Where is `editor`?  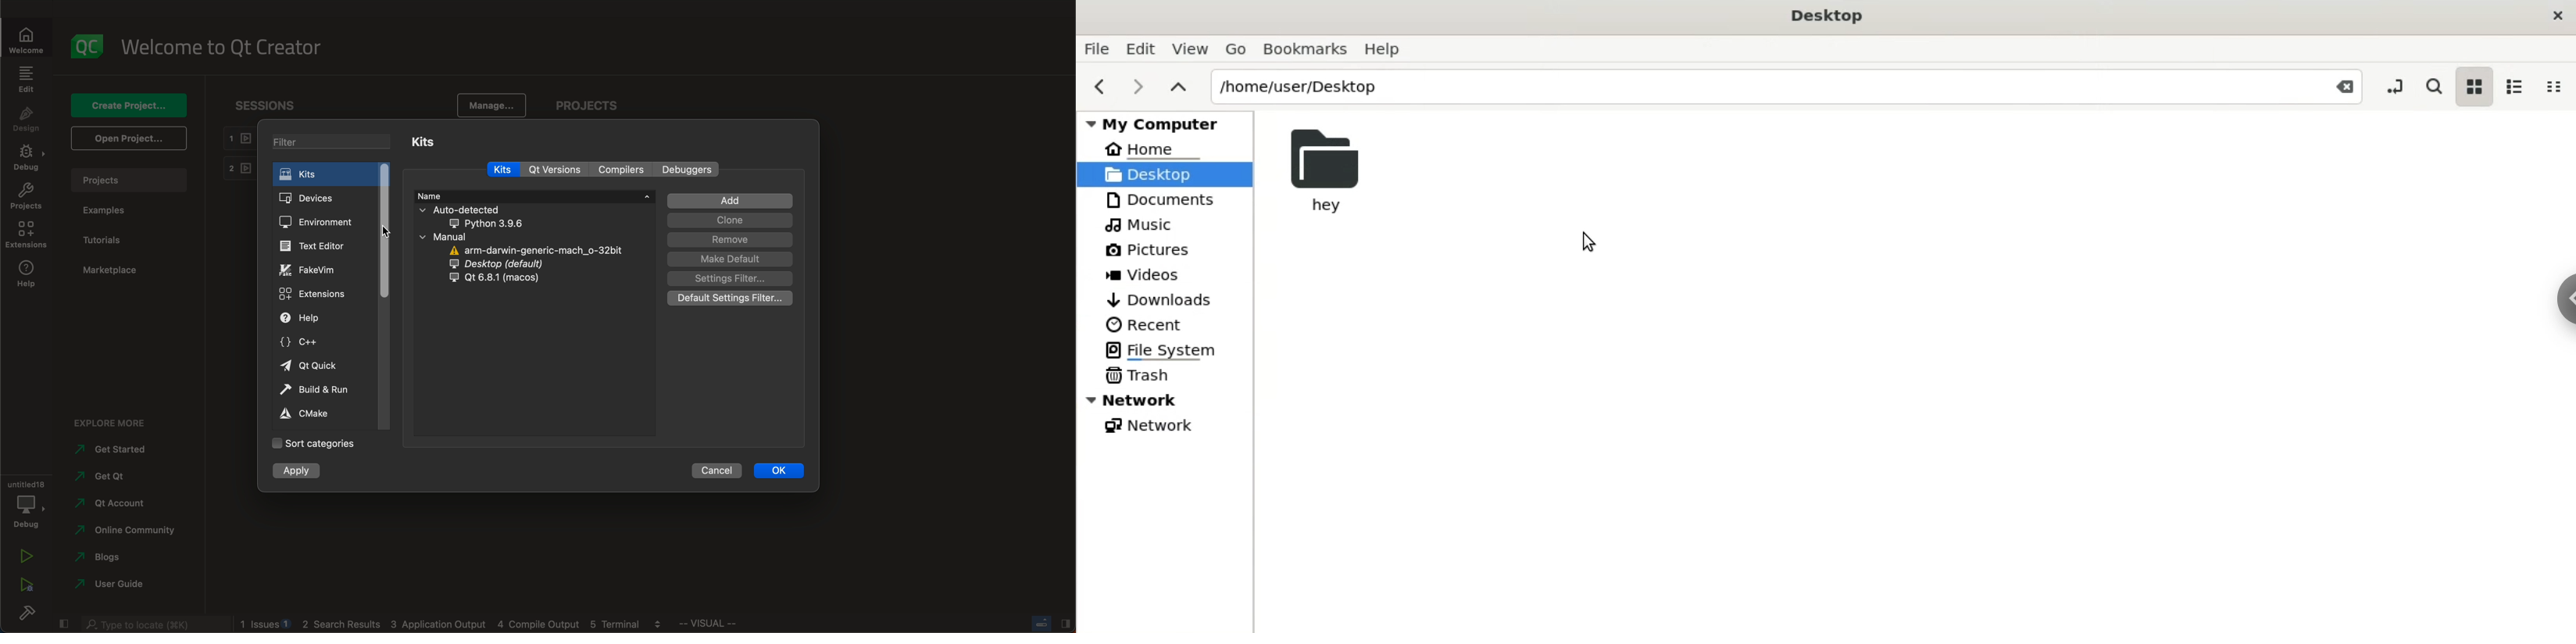
editor is located at coordinates (317, 245).